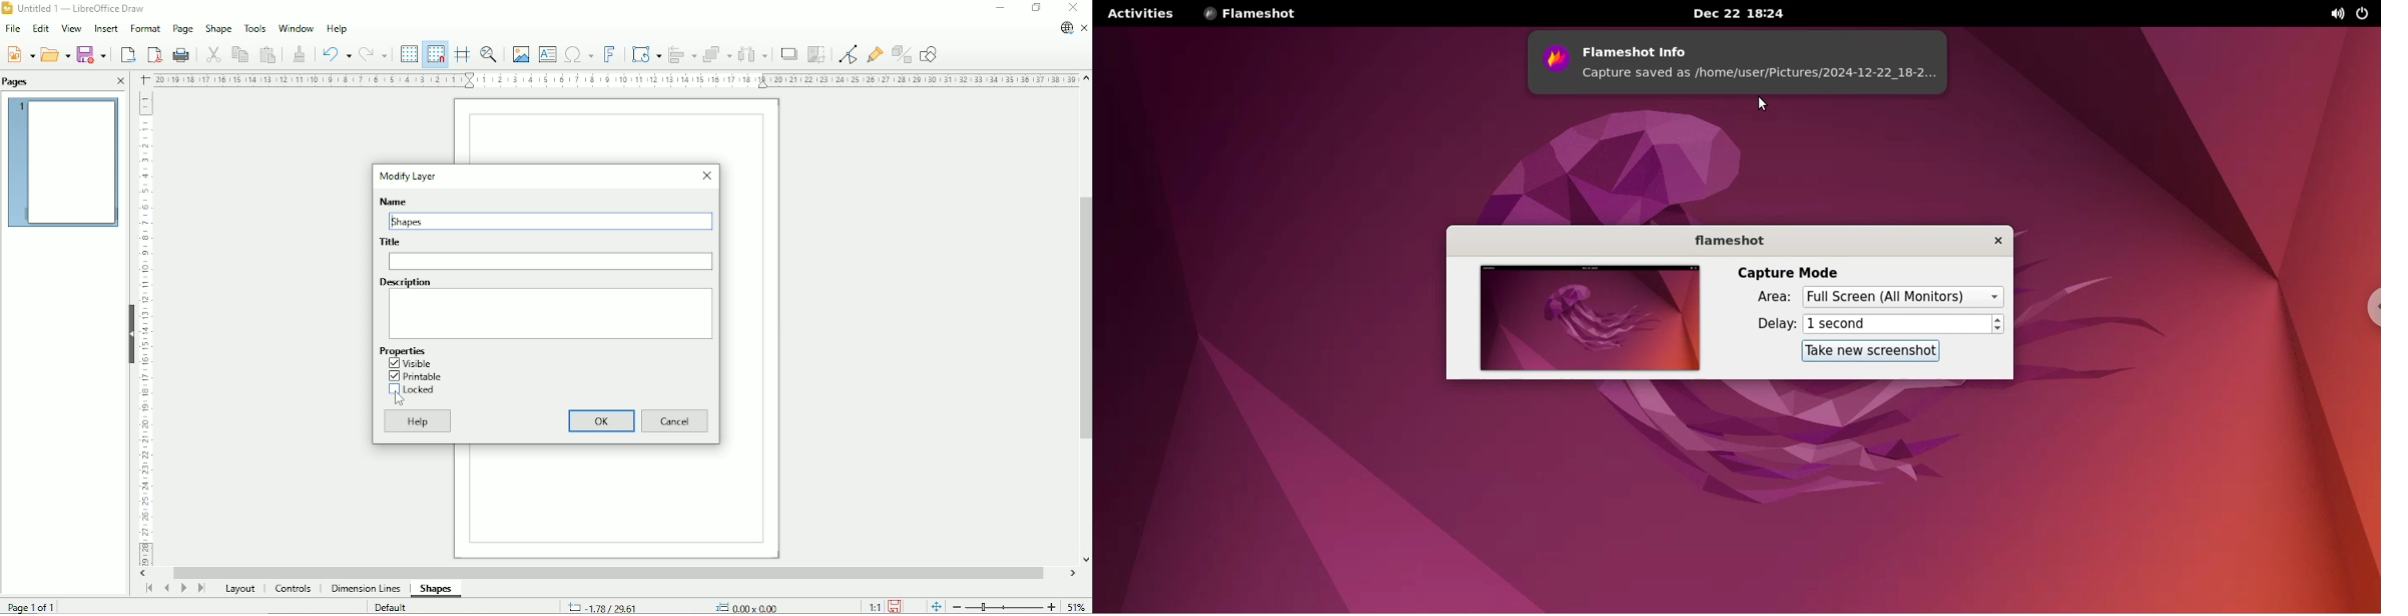 This screenshot has width=2408, height=616. Describe the element at coordinates (936, 606) in the screenshot. I see `Fit page to current window` at that location.